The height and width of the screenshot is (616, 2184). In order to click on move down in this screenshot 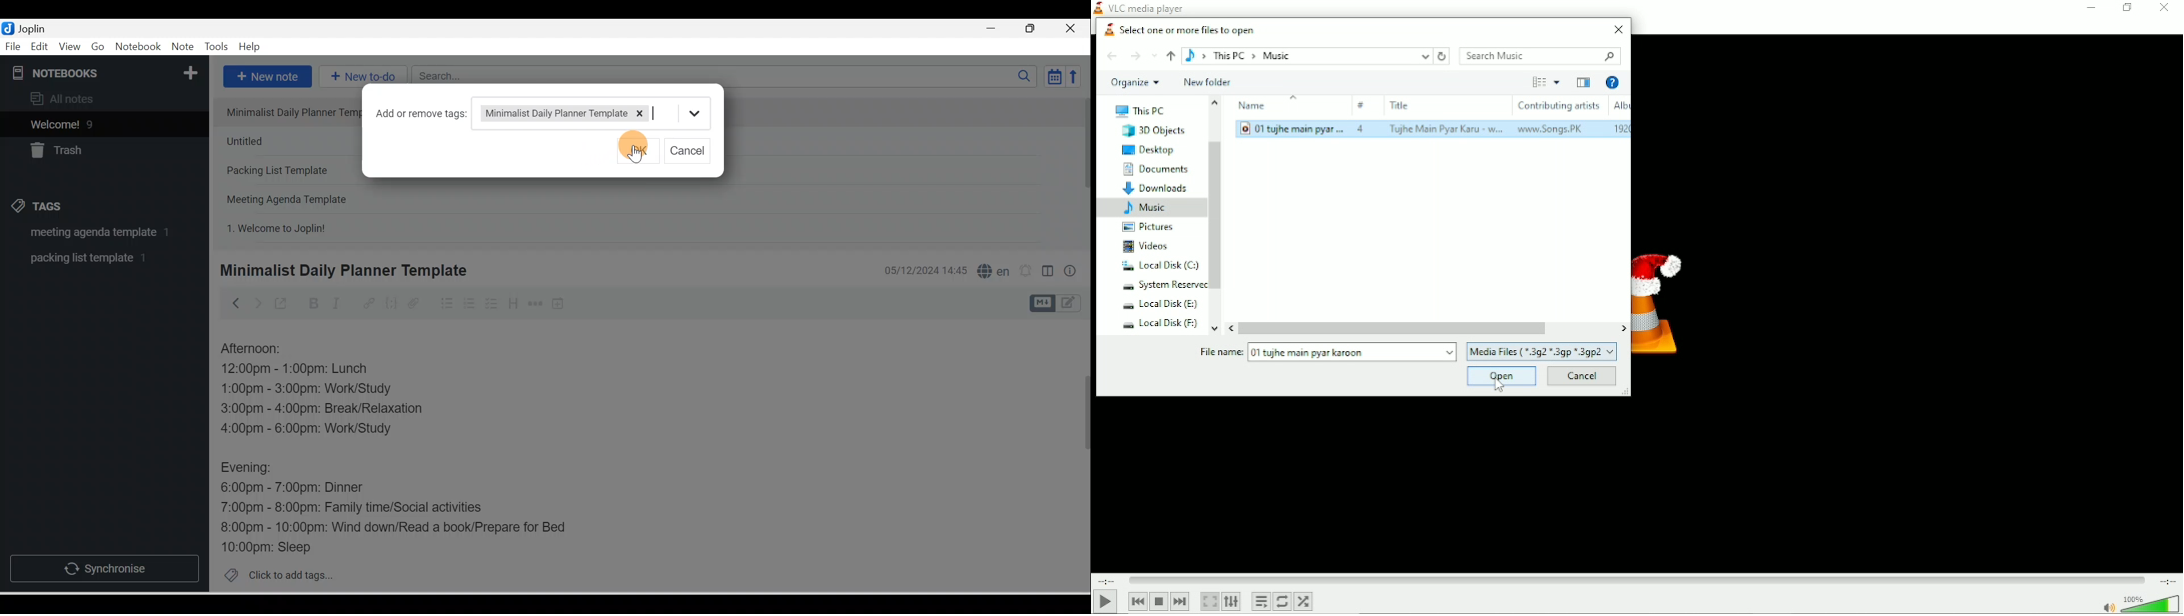, I will do `click(1214, 327)`.